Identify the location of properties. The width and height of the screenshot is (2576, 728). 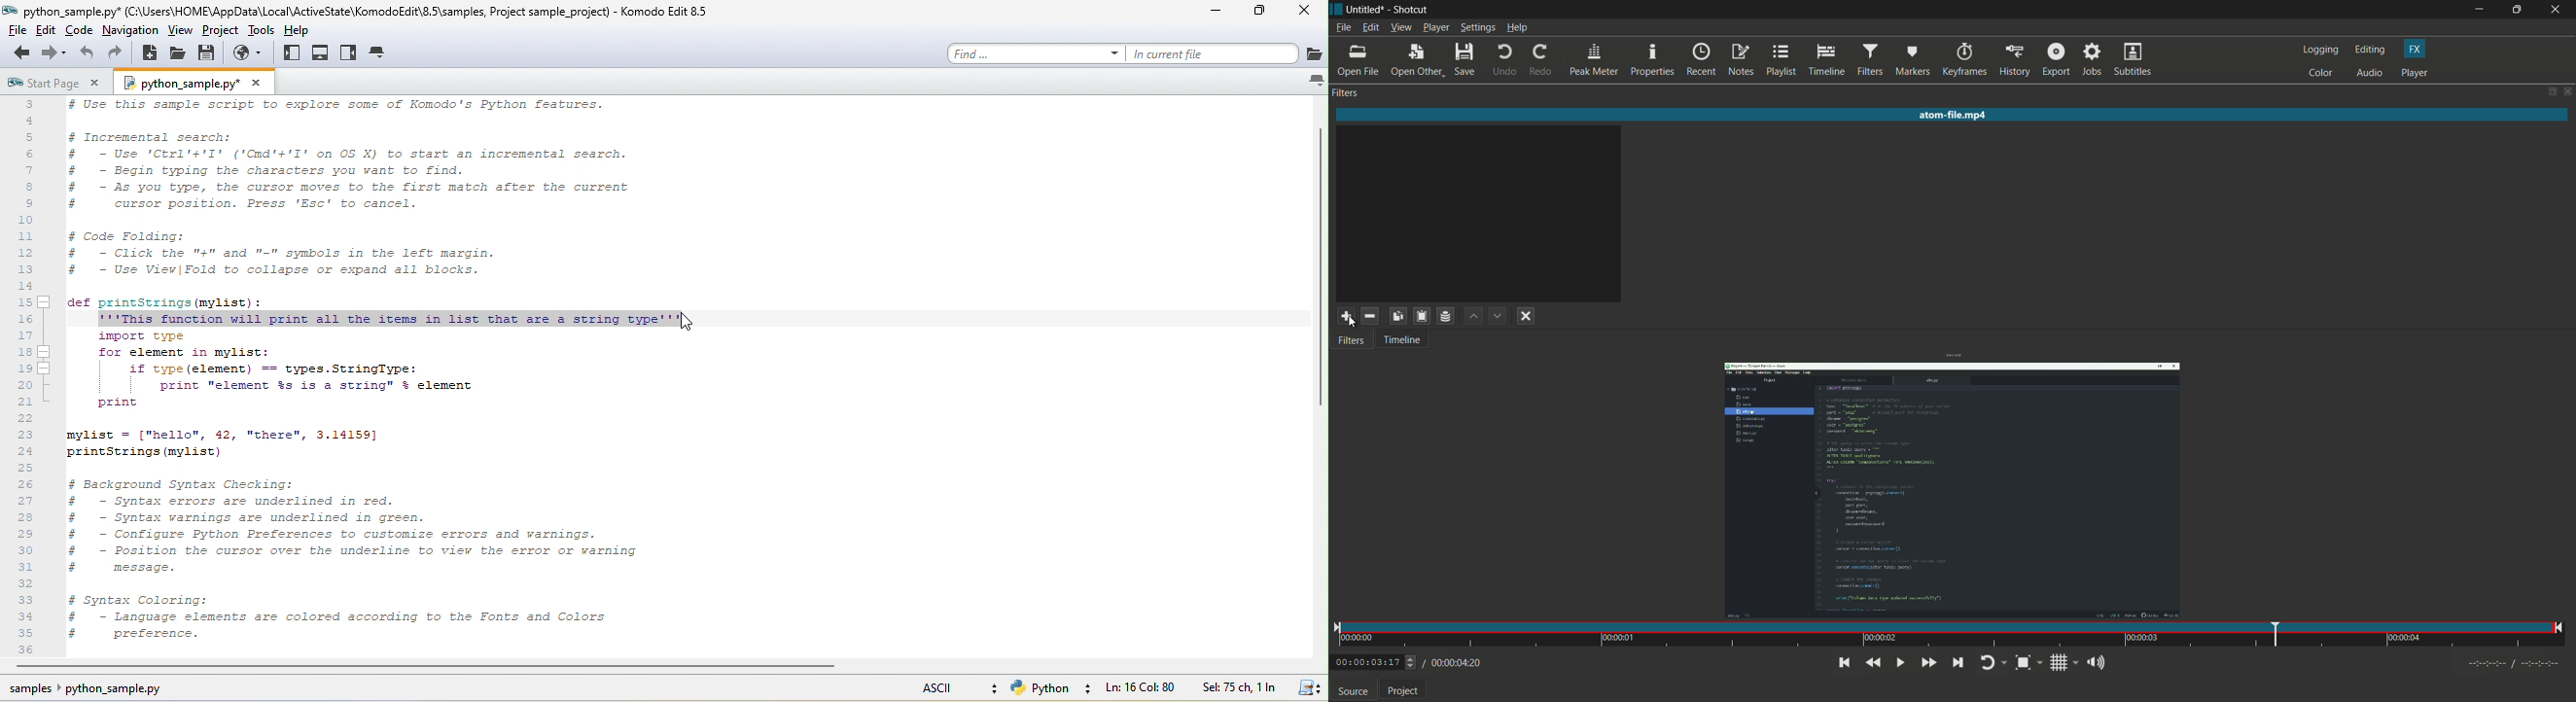
(1653, 60).